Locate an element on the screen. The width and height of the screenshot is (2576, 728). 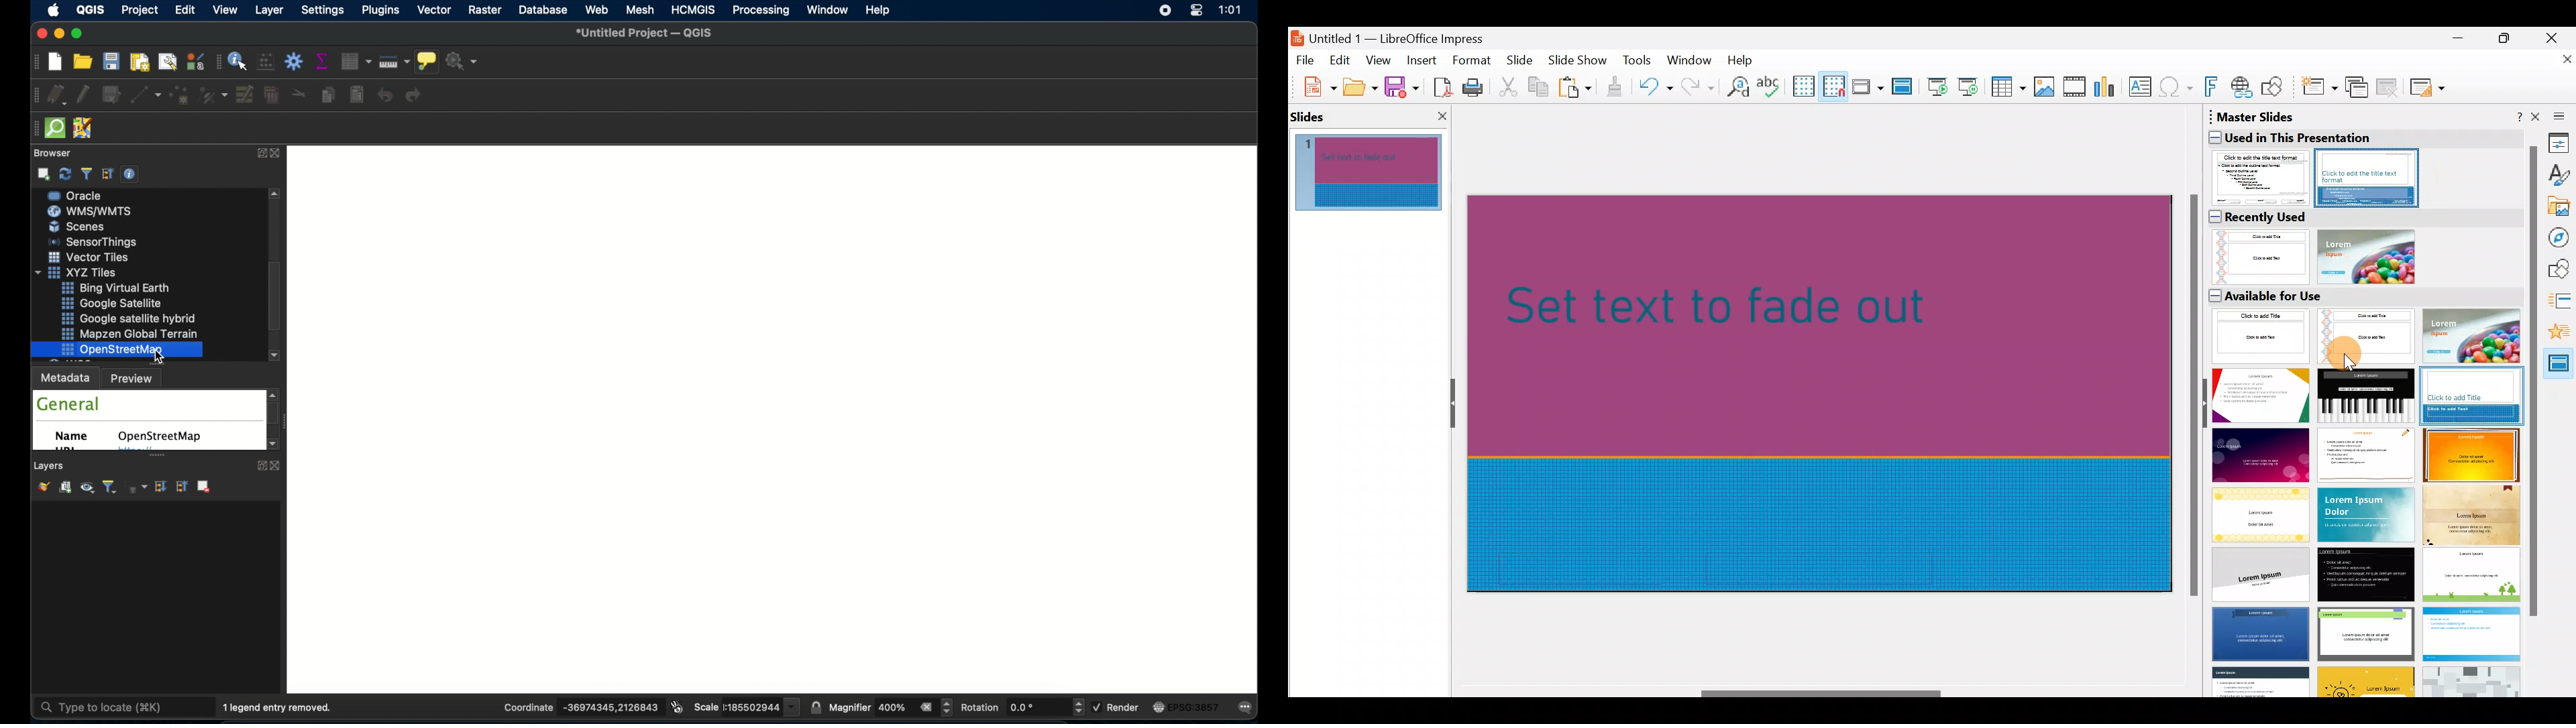
Help is located at coordinates (1743, 59).